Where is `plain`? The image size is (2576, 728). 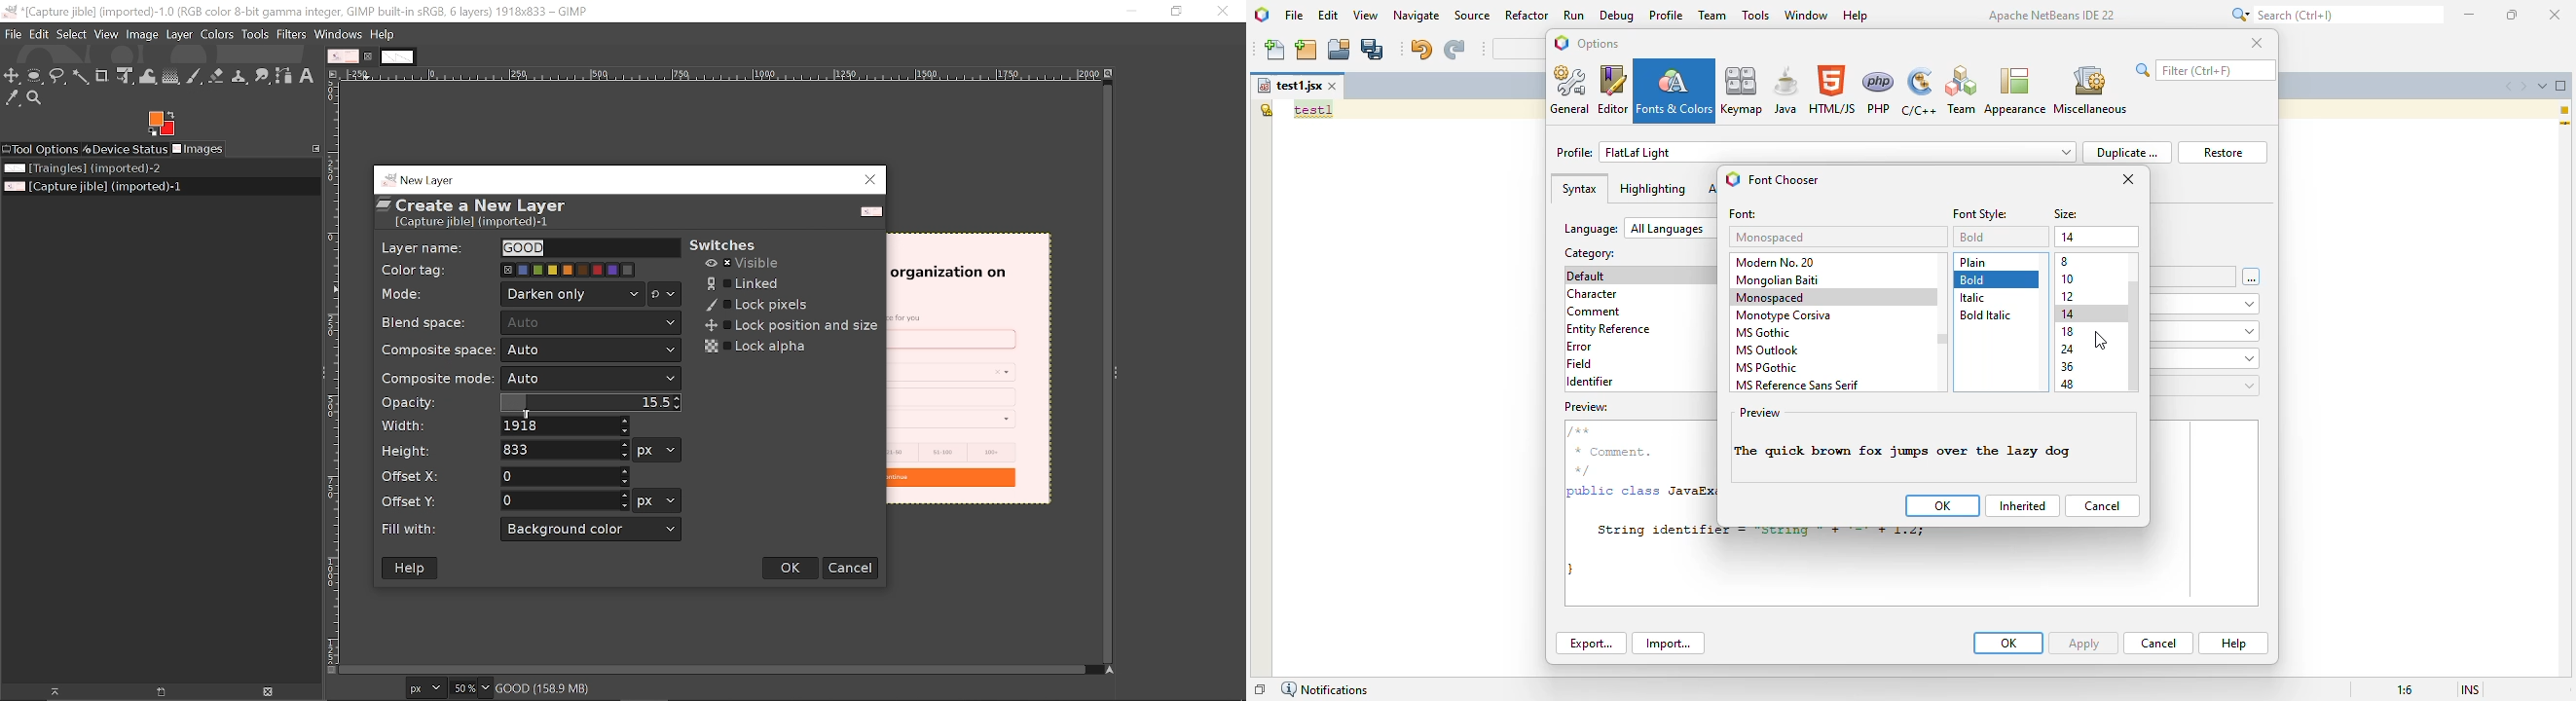 plain is located at coordinates (1972, 237).